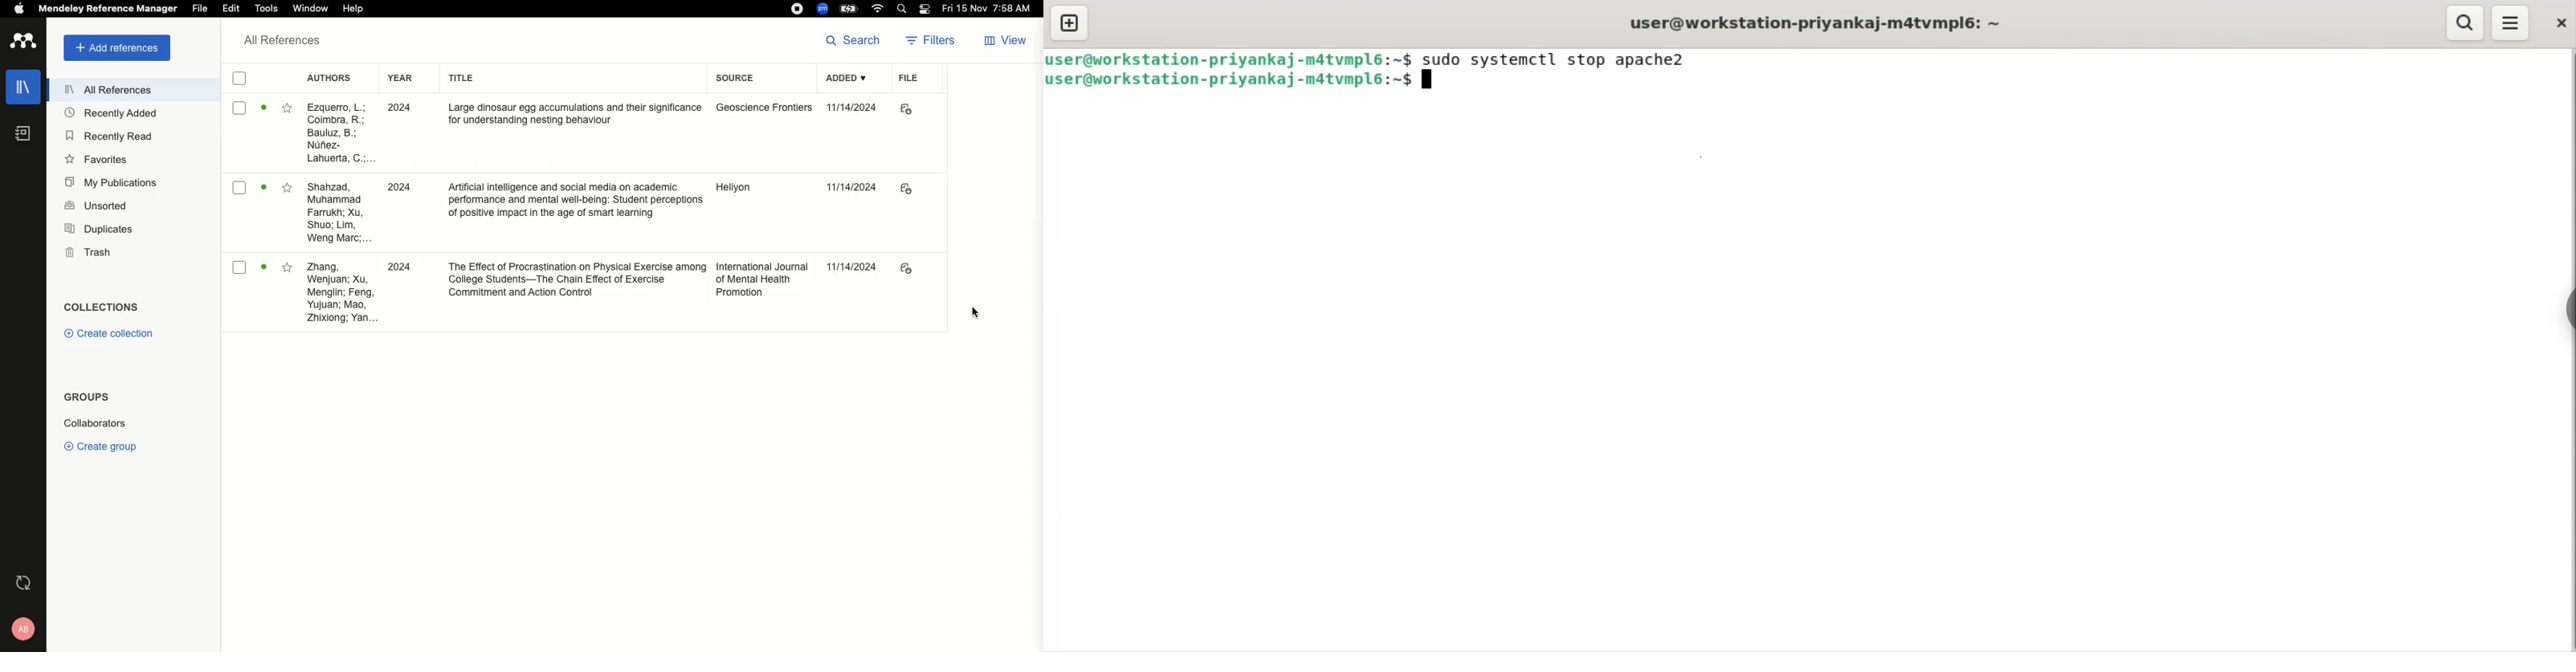 This screenshot has width=2576, height=672. What do you see at coordinates (857, 42) in the screenshot?
I see `Search` at bounding box center [857, 42].